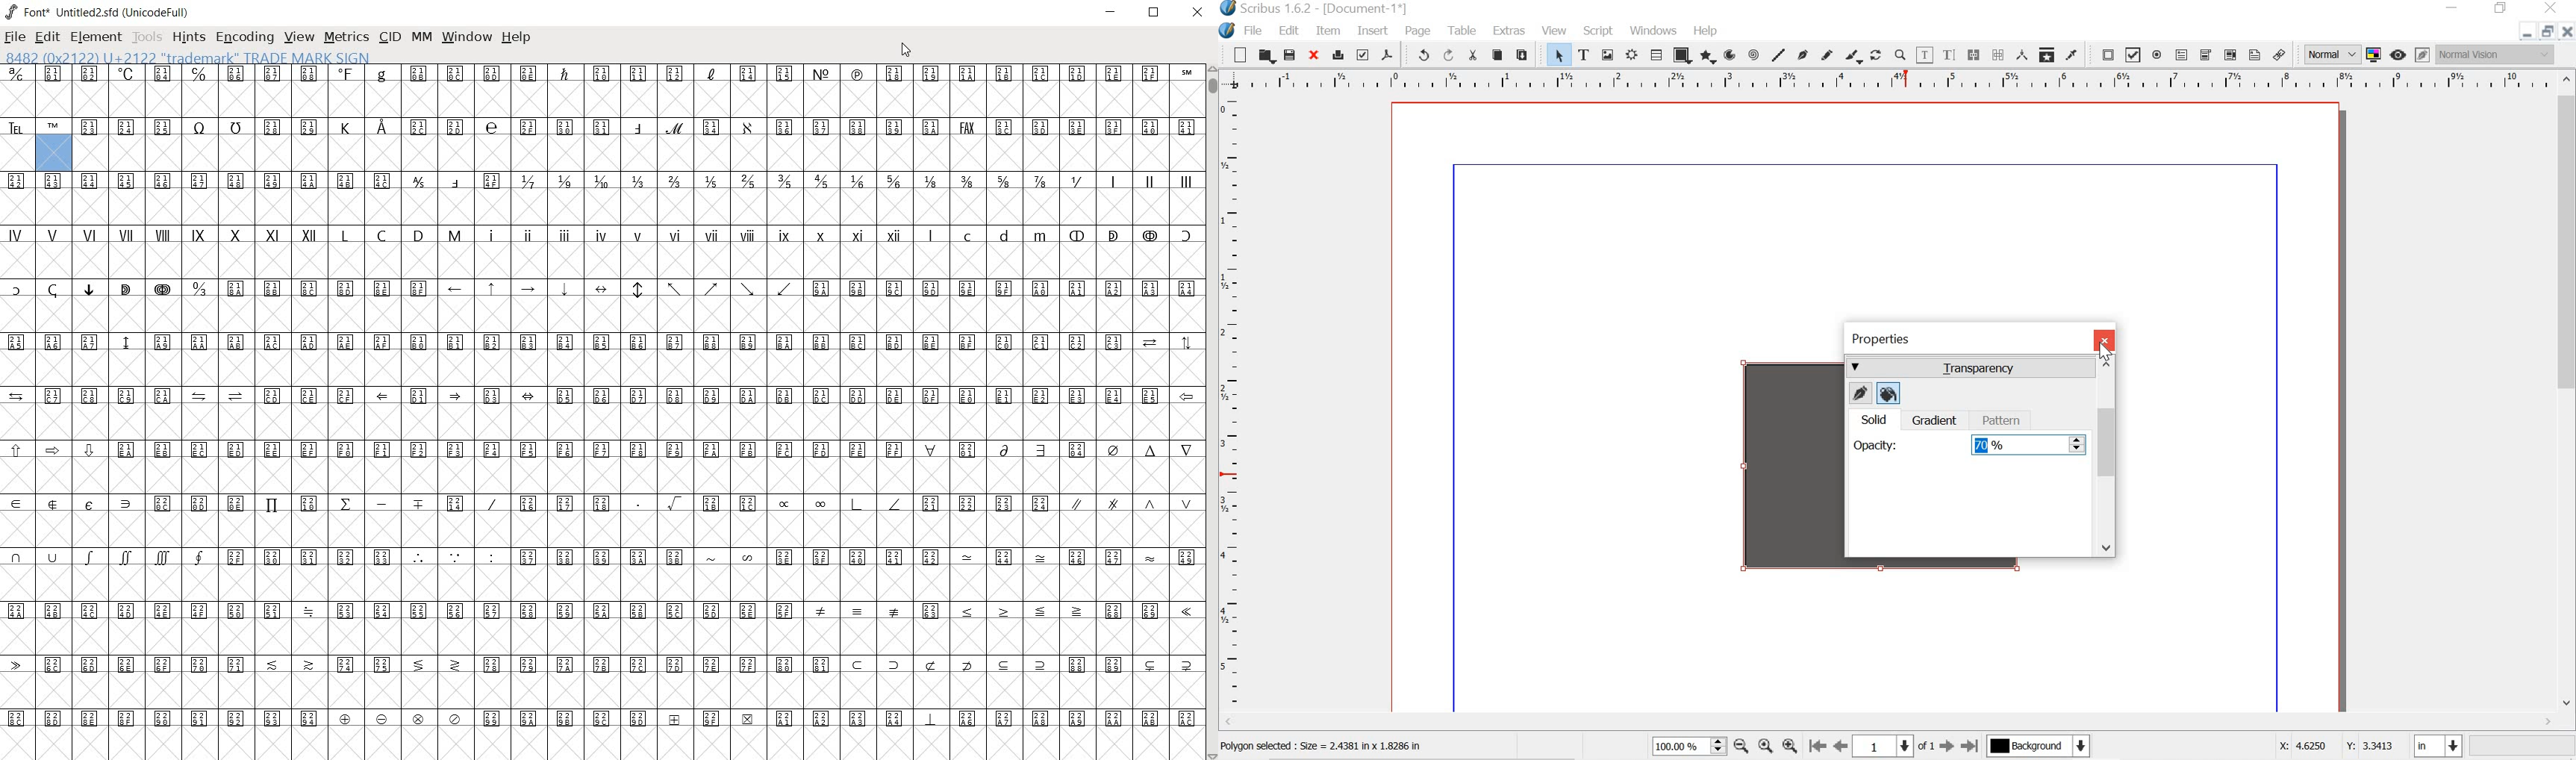 This screenshot has width=2576, height=784. Describe the element at coordinates (1874, 447) in the screenshot. I see `opacity` at that location.